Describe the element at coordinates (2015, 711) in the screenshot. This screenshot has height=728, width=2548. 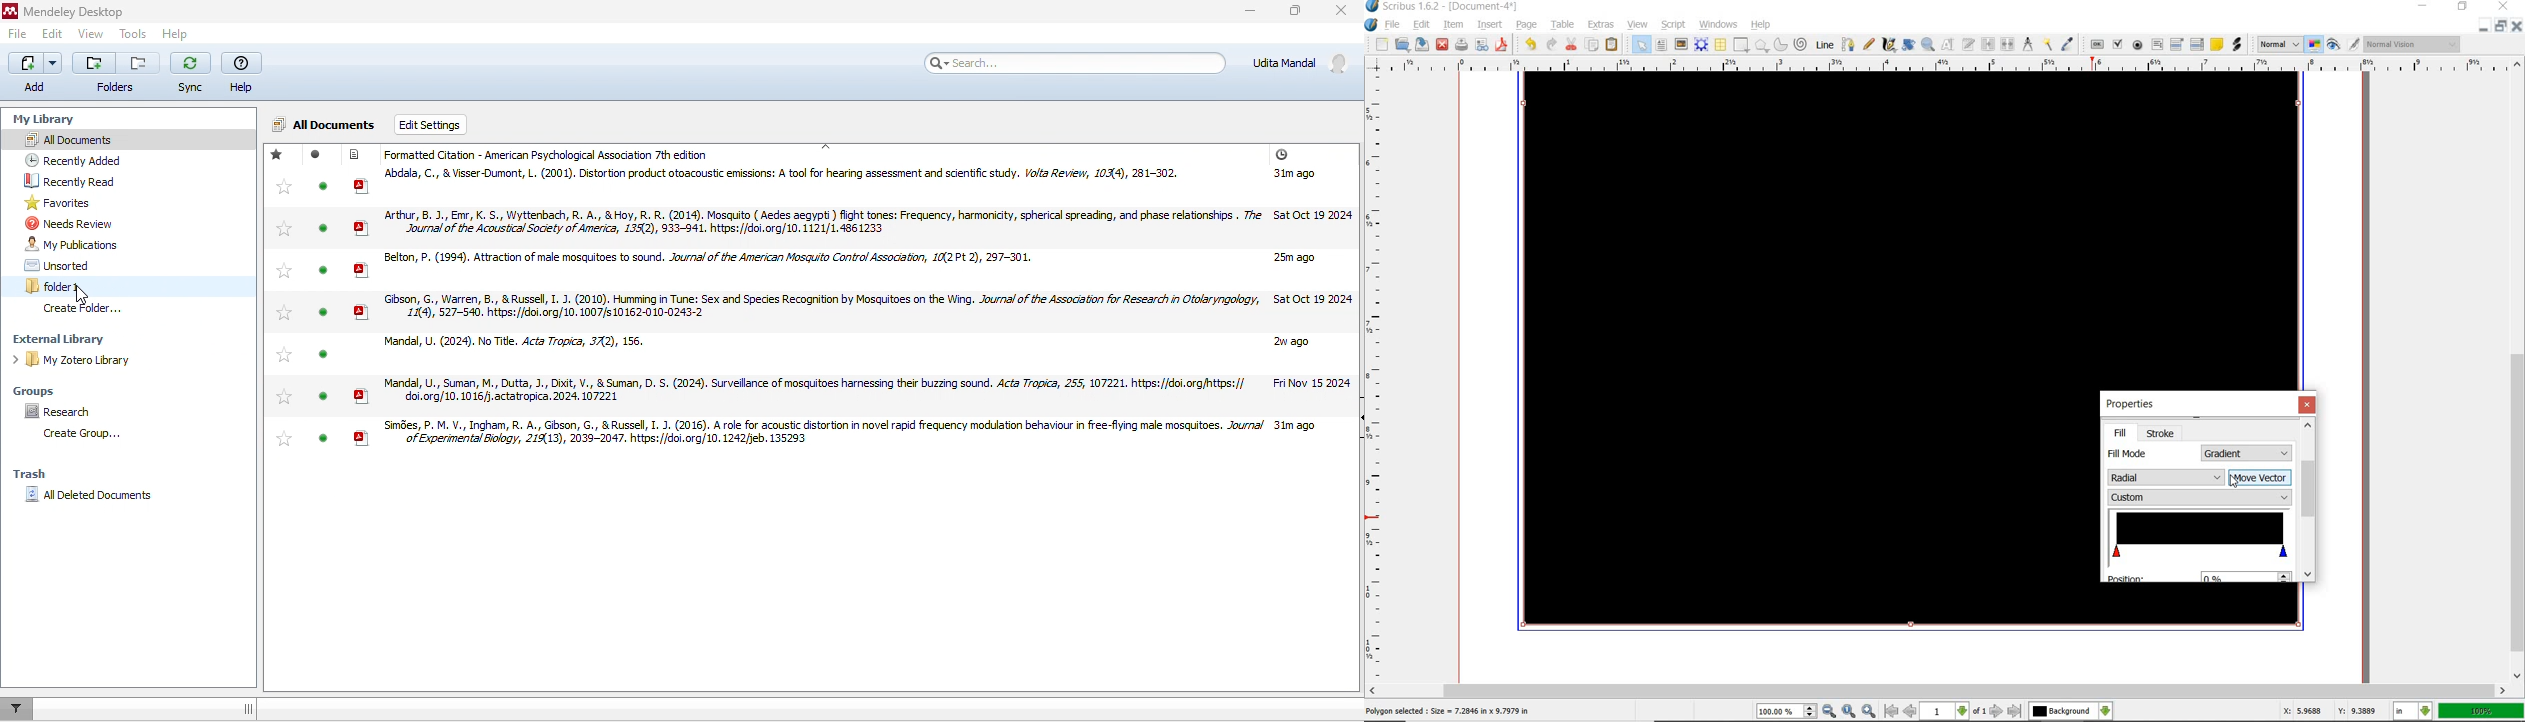
I see `go to last page` at that location.